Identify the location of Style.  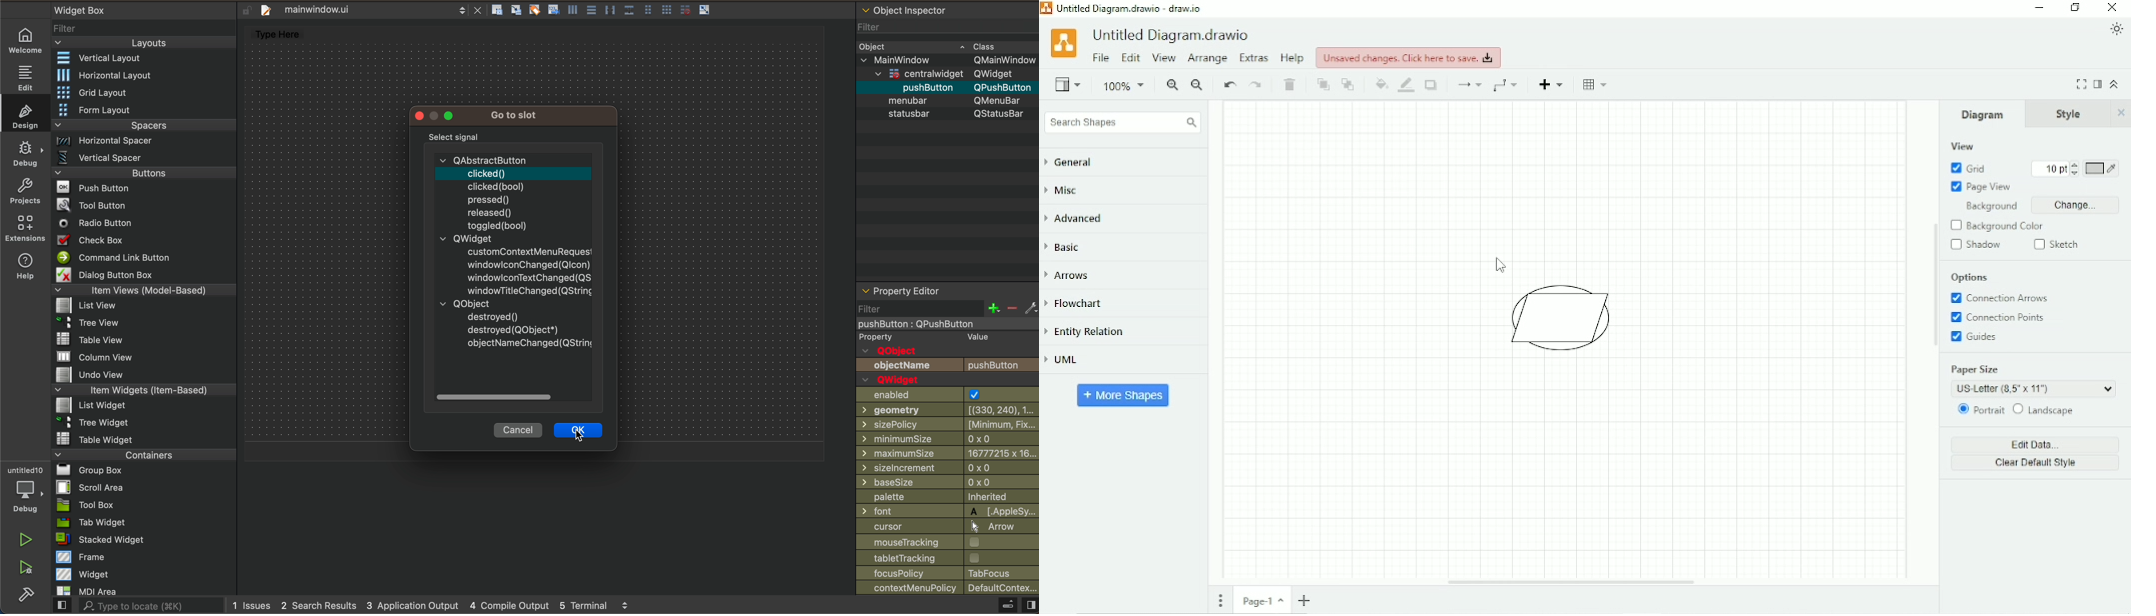
(2071, 114).